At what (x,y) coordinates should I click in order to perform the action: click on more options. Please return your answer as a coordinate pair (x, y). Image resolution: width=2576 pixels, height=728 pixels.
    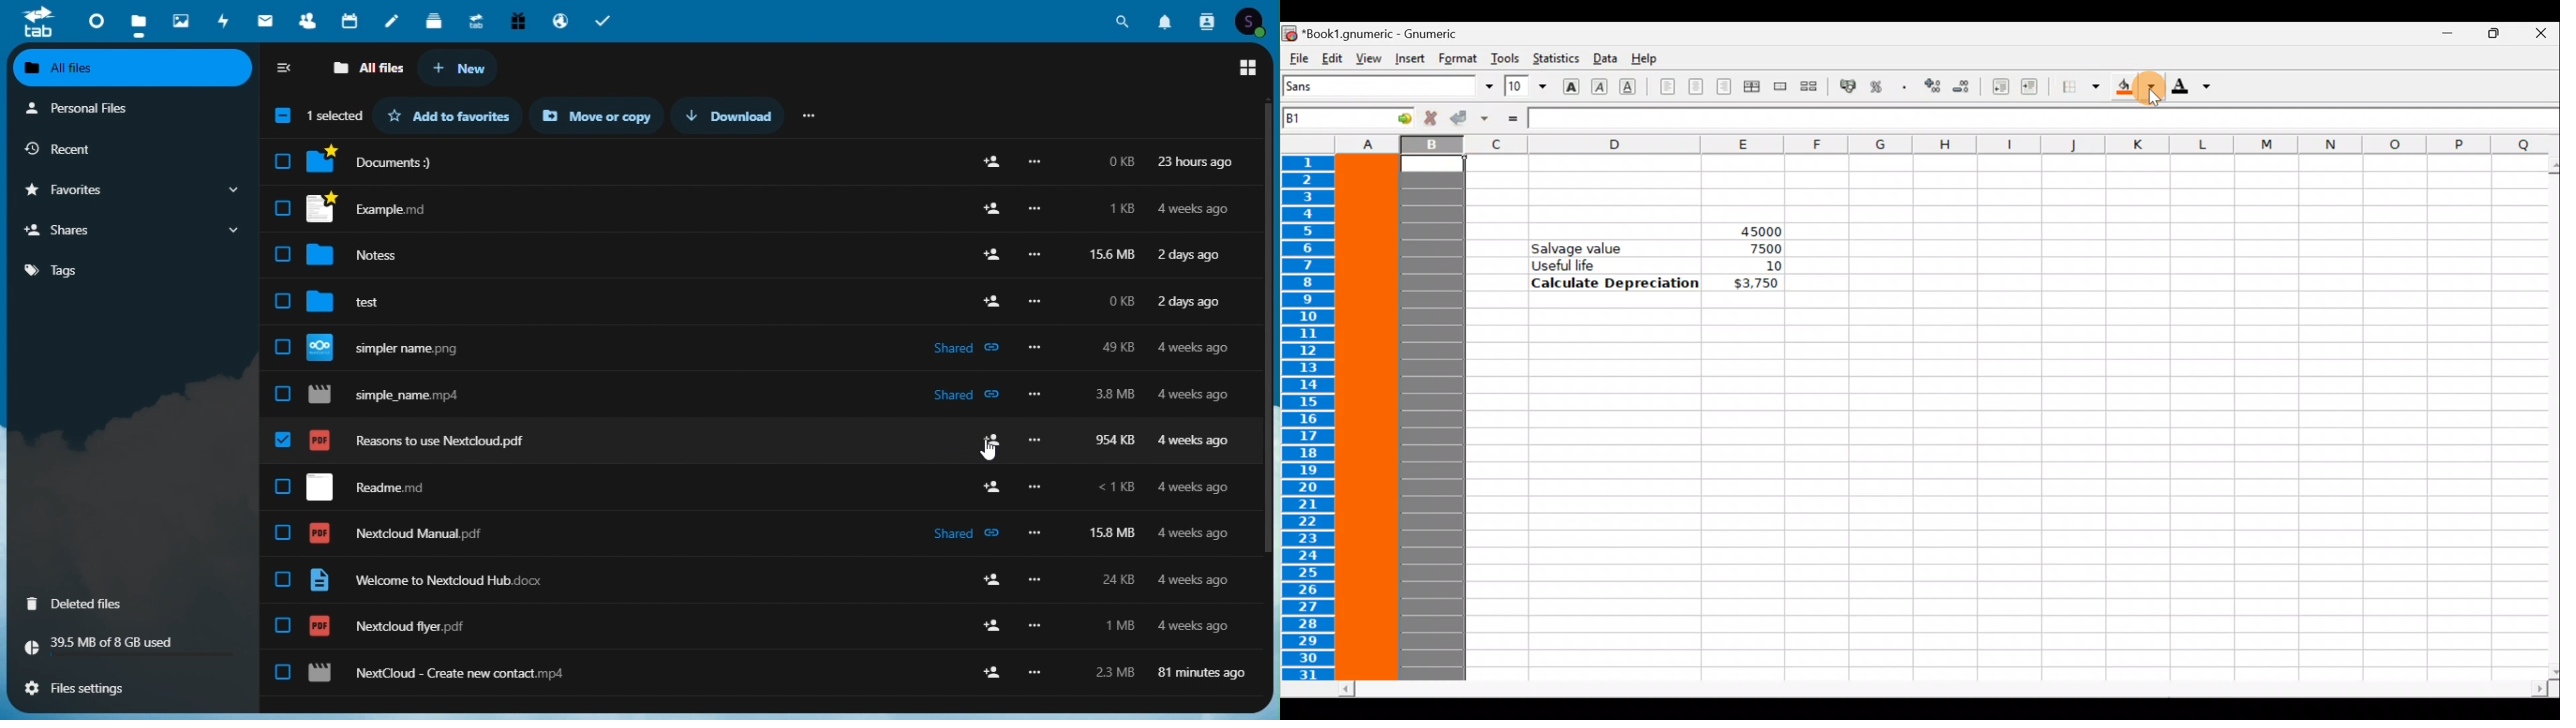
    Looking at the image, I should click on (1036, 162).